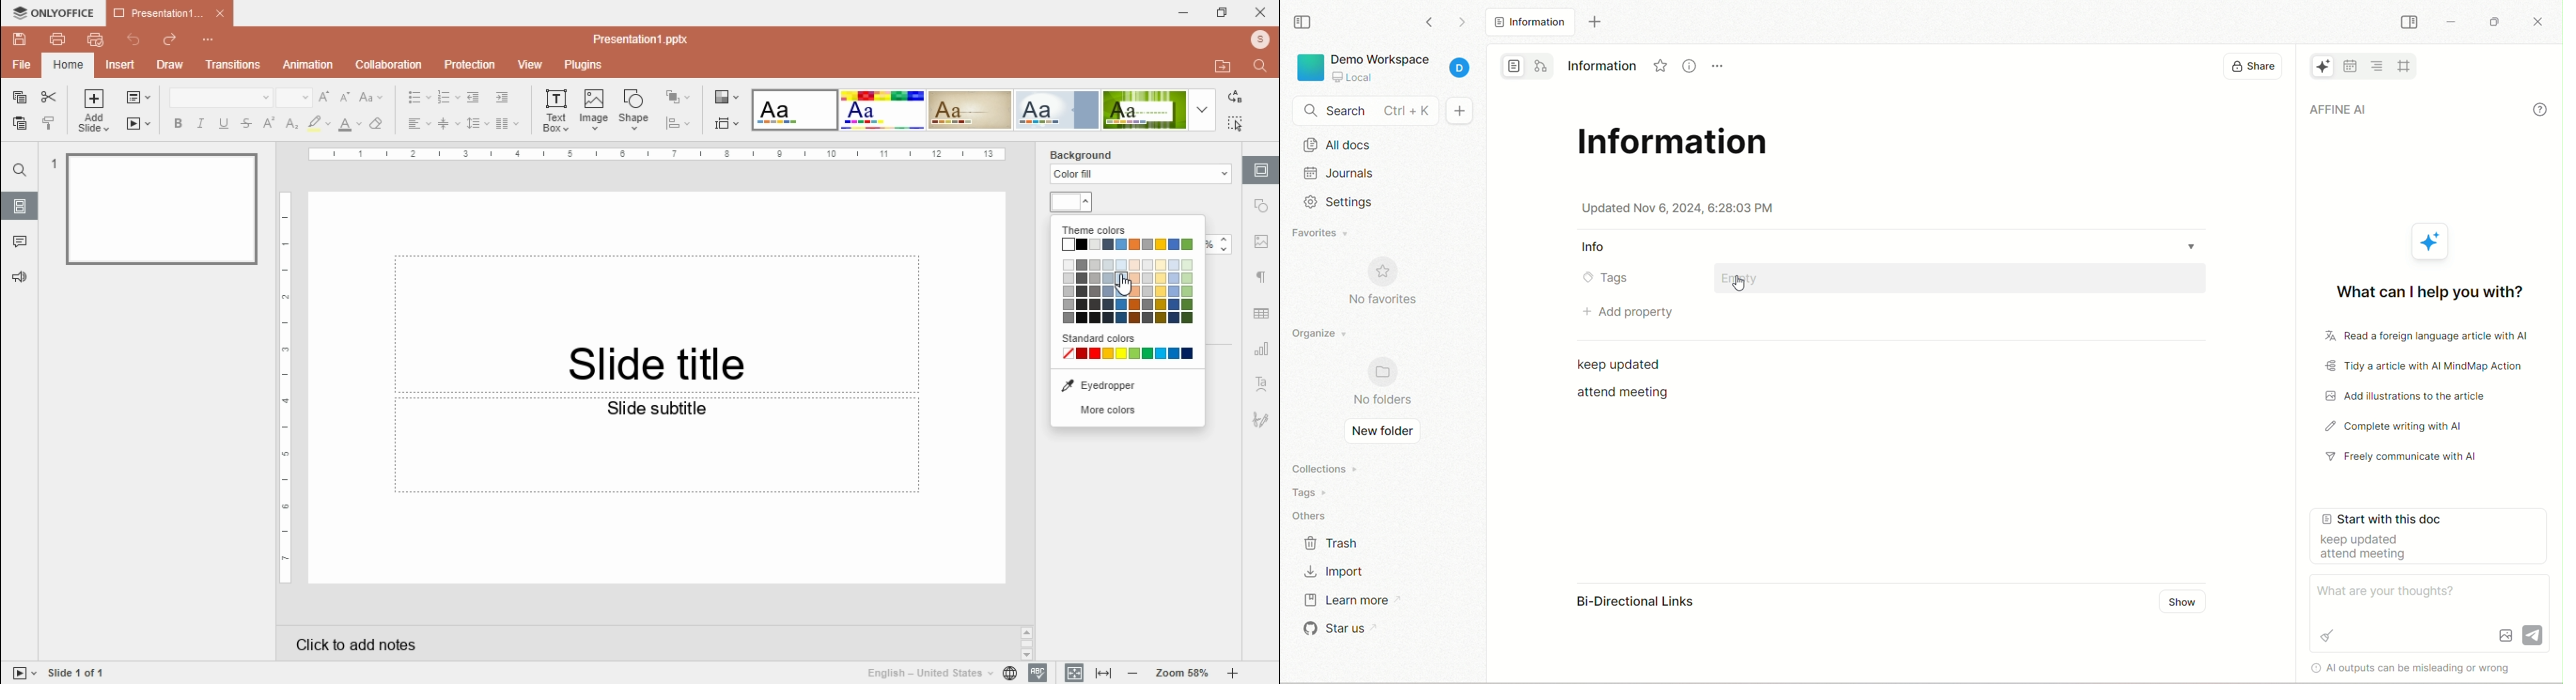 This screenshot has height=700, width=2576. Describe the element at coordinates (594, 110) in the screenshot. I see `image` at that location.